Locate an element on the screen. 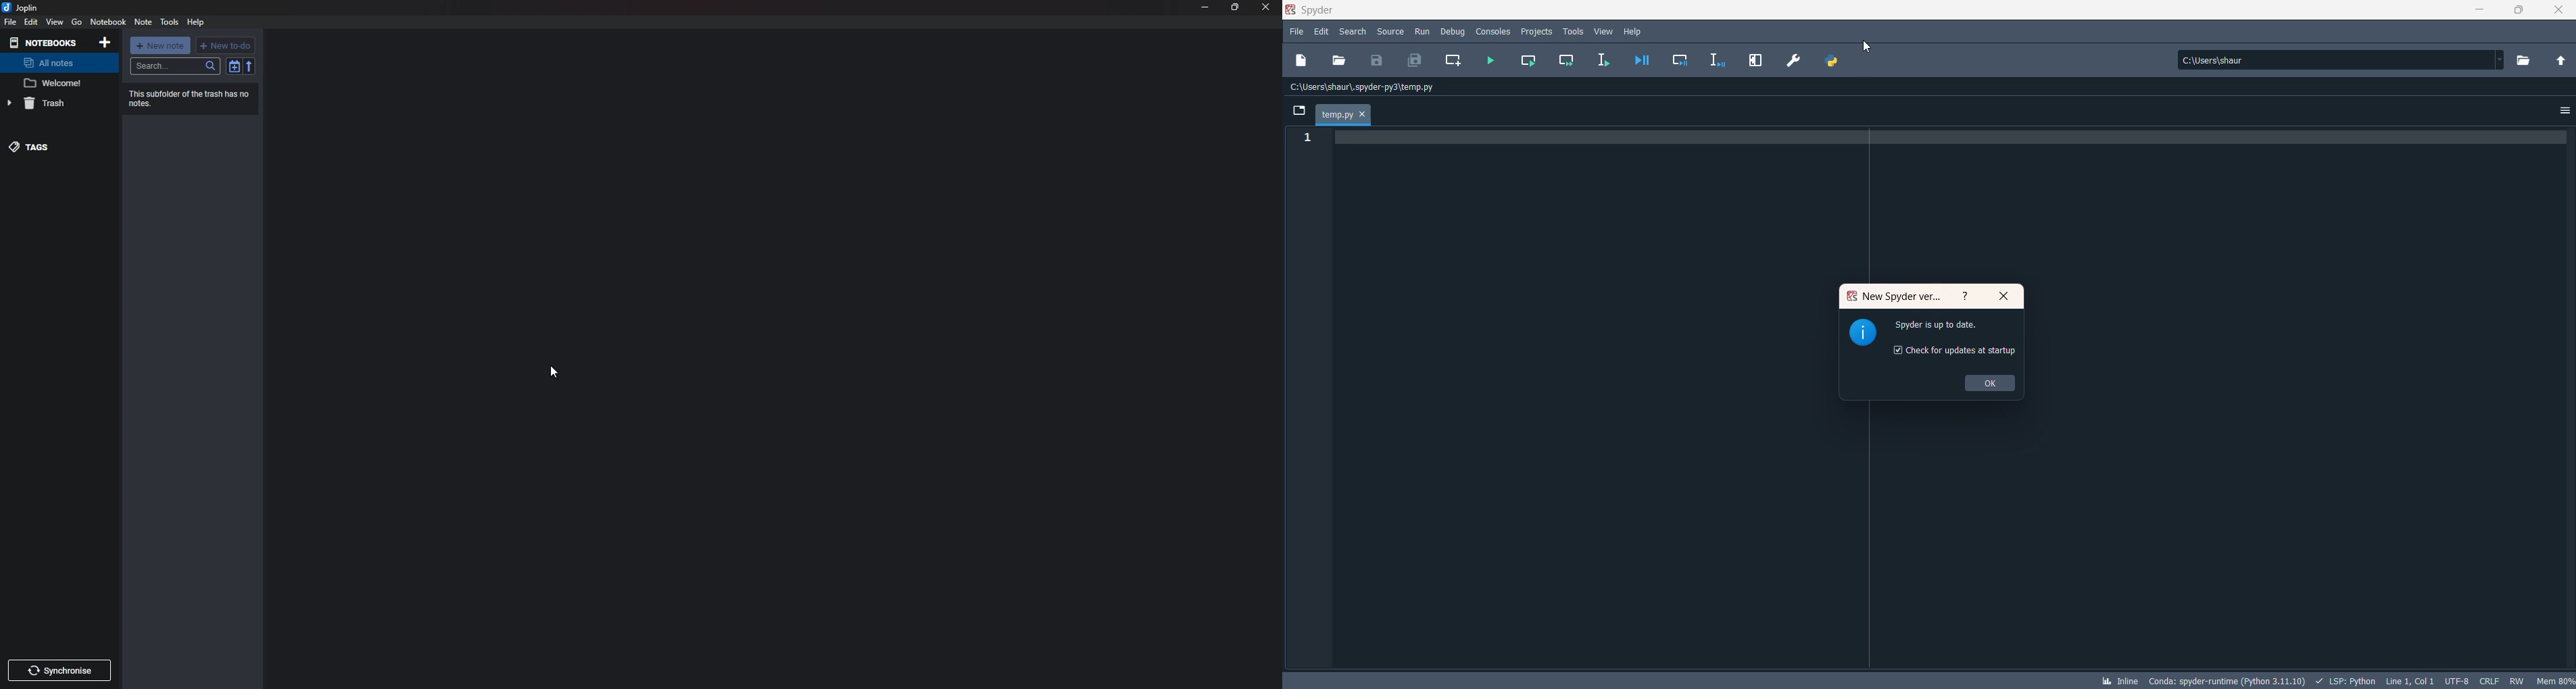 This screenshot has width=2576, height=700. open  is located at coordinates (1341, 61).